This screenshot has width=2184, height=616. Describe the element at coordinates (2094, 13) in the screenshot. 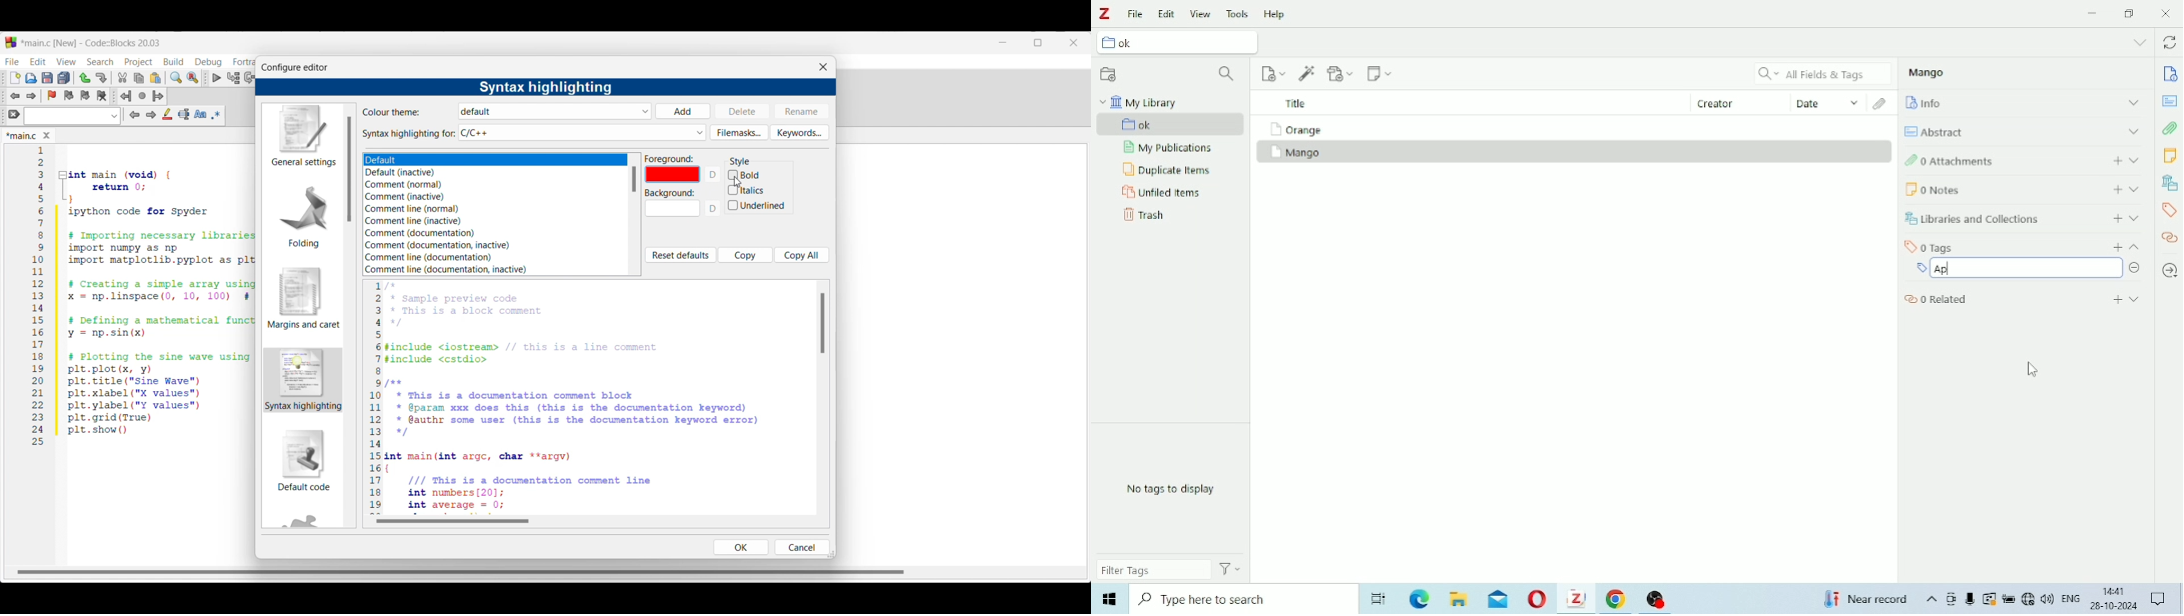

I see `Minimize` at that location.